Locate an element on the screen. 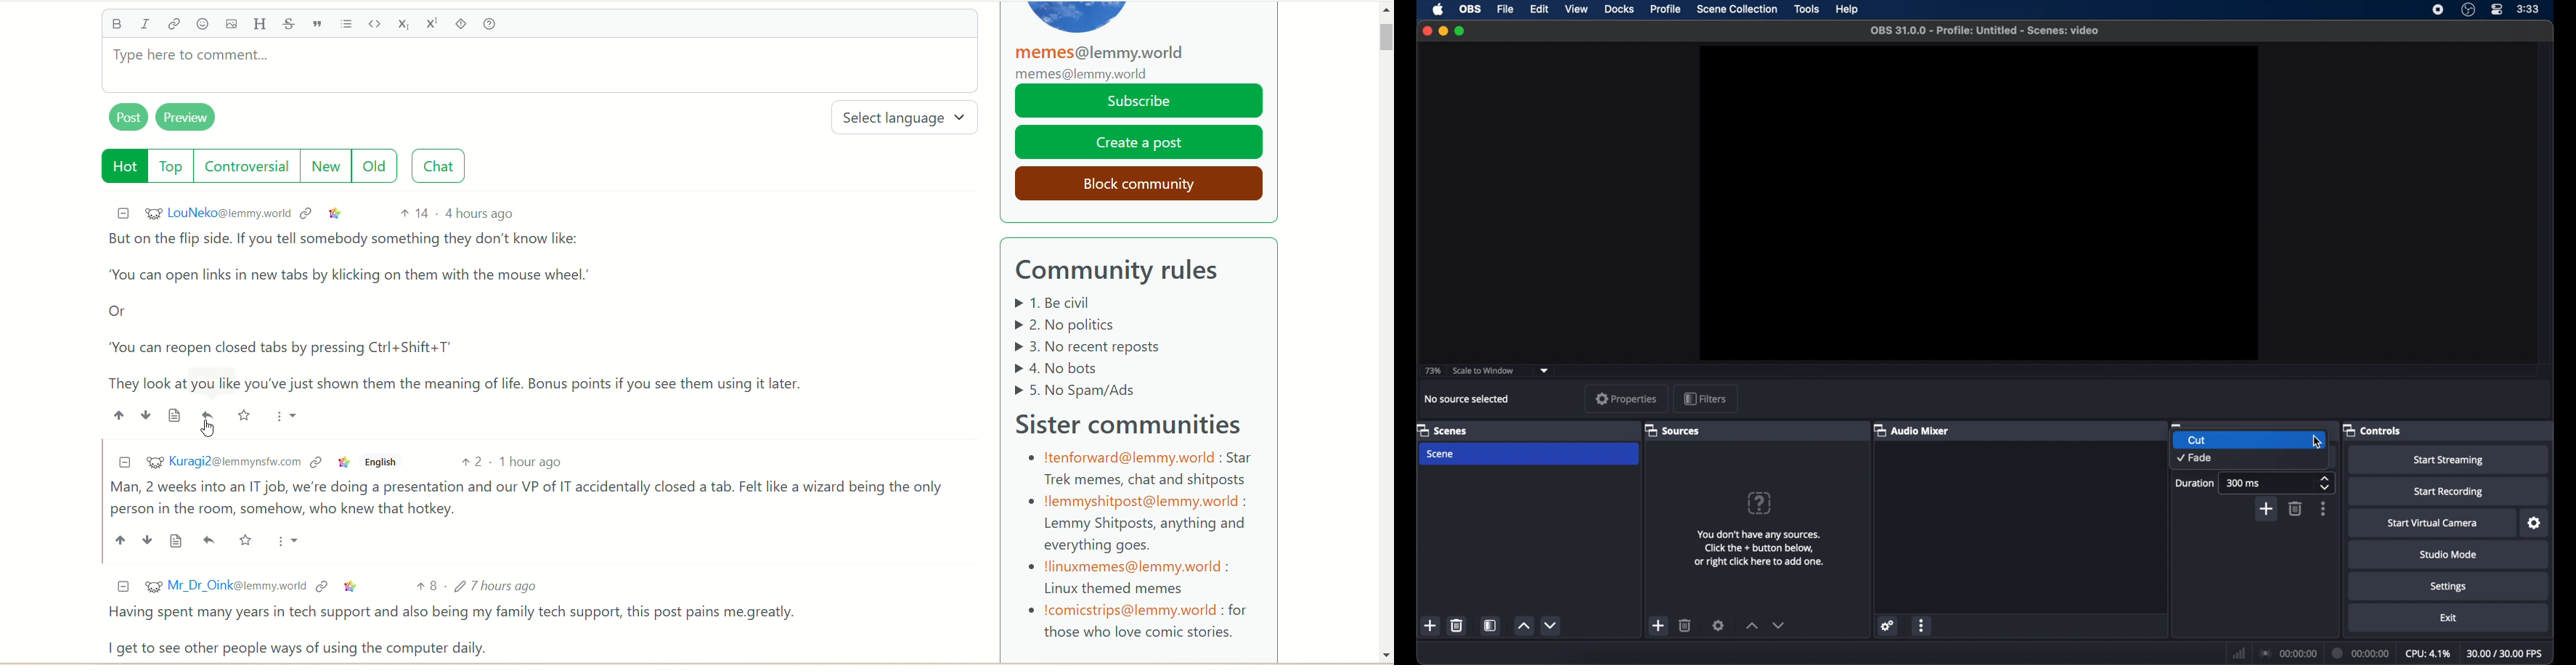 The width and height of the screenshot is (2576, 672). profile is located at coordinates (1666, 9).